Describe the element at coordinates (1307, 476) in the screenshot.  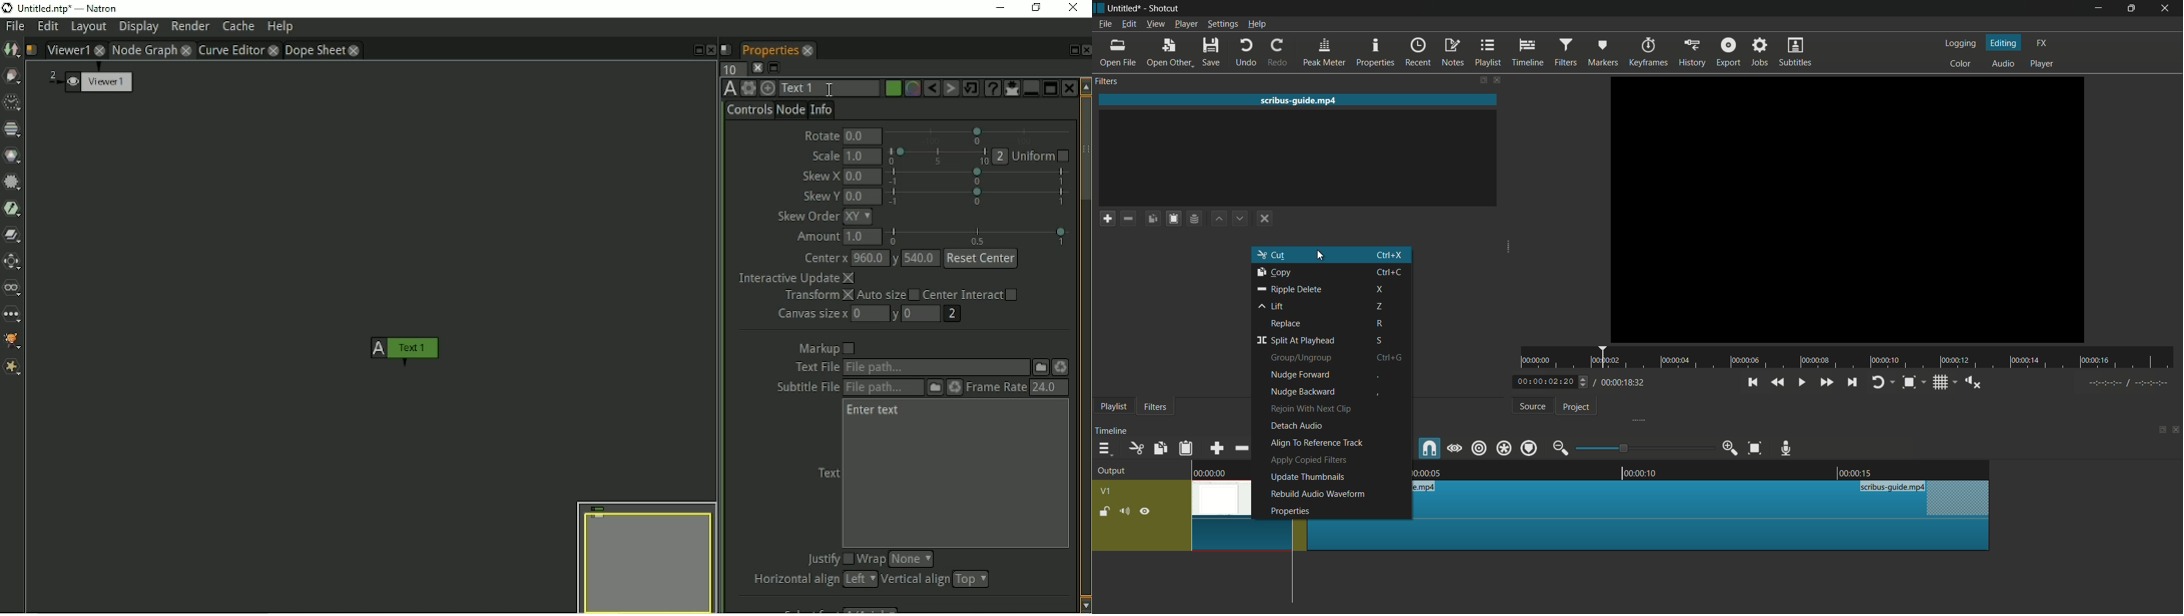
I see `update thumbnails` at that location.